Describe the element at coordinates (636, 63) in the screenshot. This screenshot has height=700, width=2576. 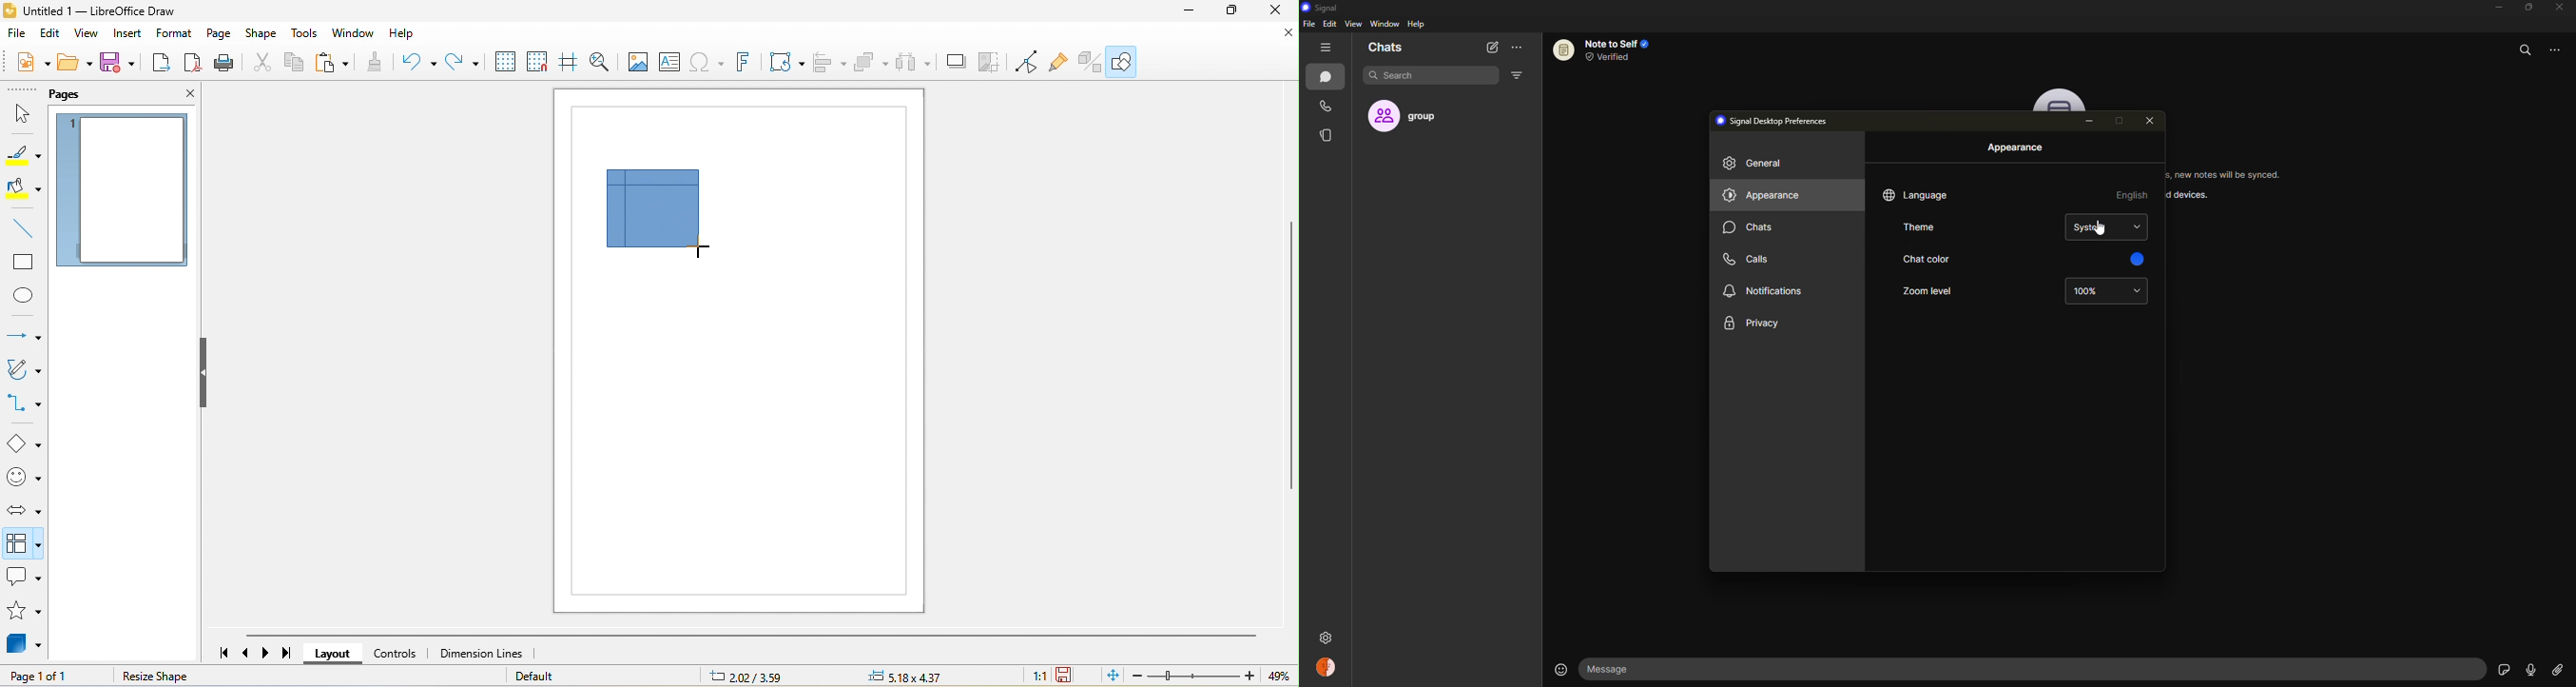
I see `image` at that location.